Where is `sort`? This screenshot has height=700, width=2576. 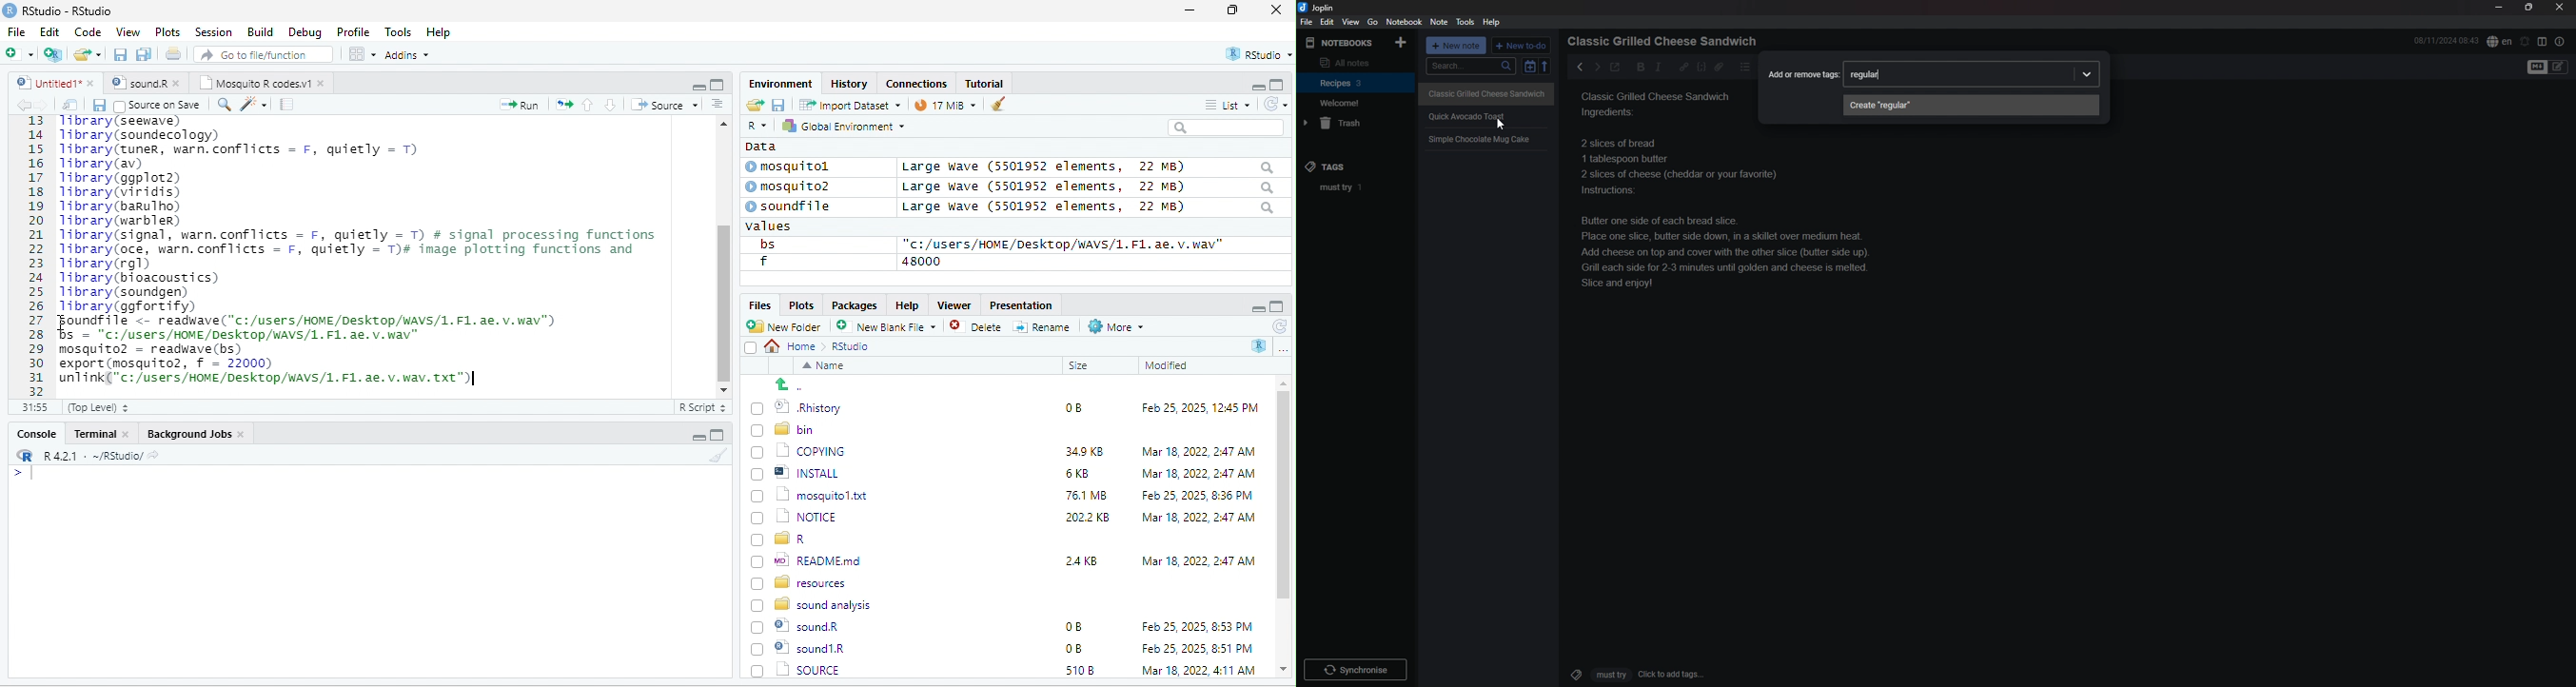
sort is located at coordinates (717, 103).